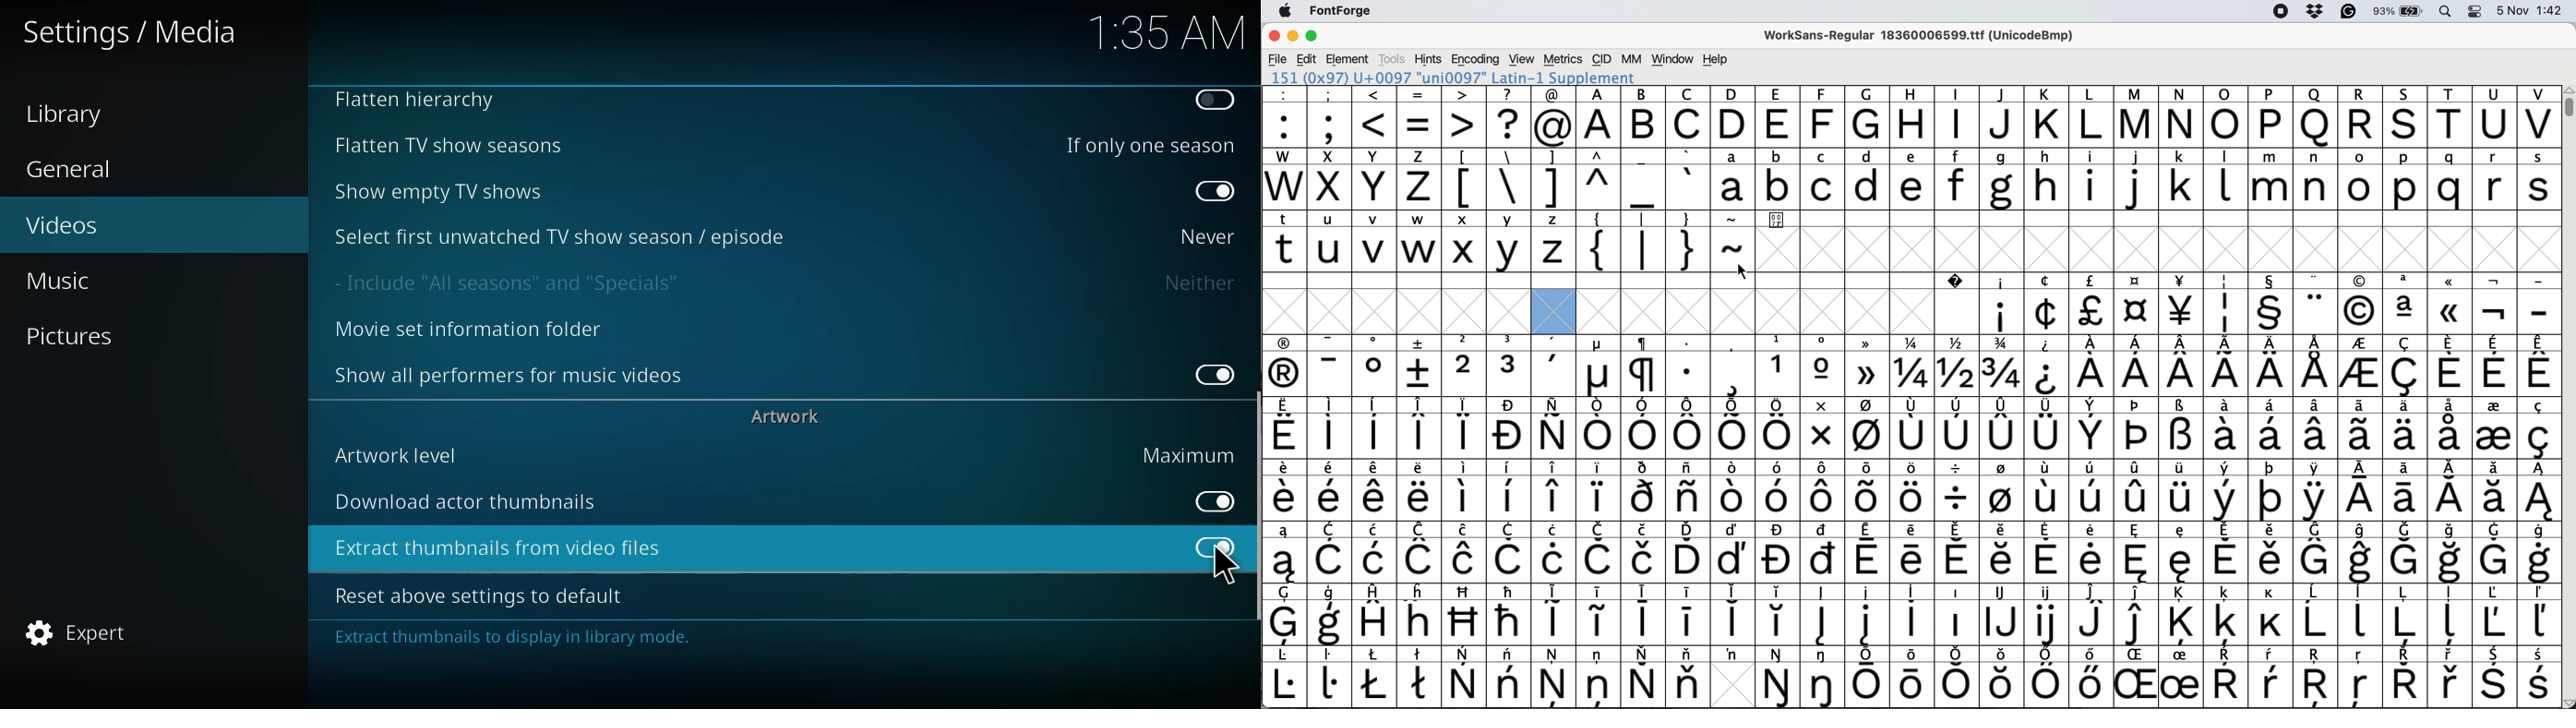  Describe the element at coordinates (1868, 428) in the screenshot. I see `symbol` at that location.